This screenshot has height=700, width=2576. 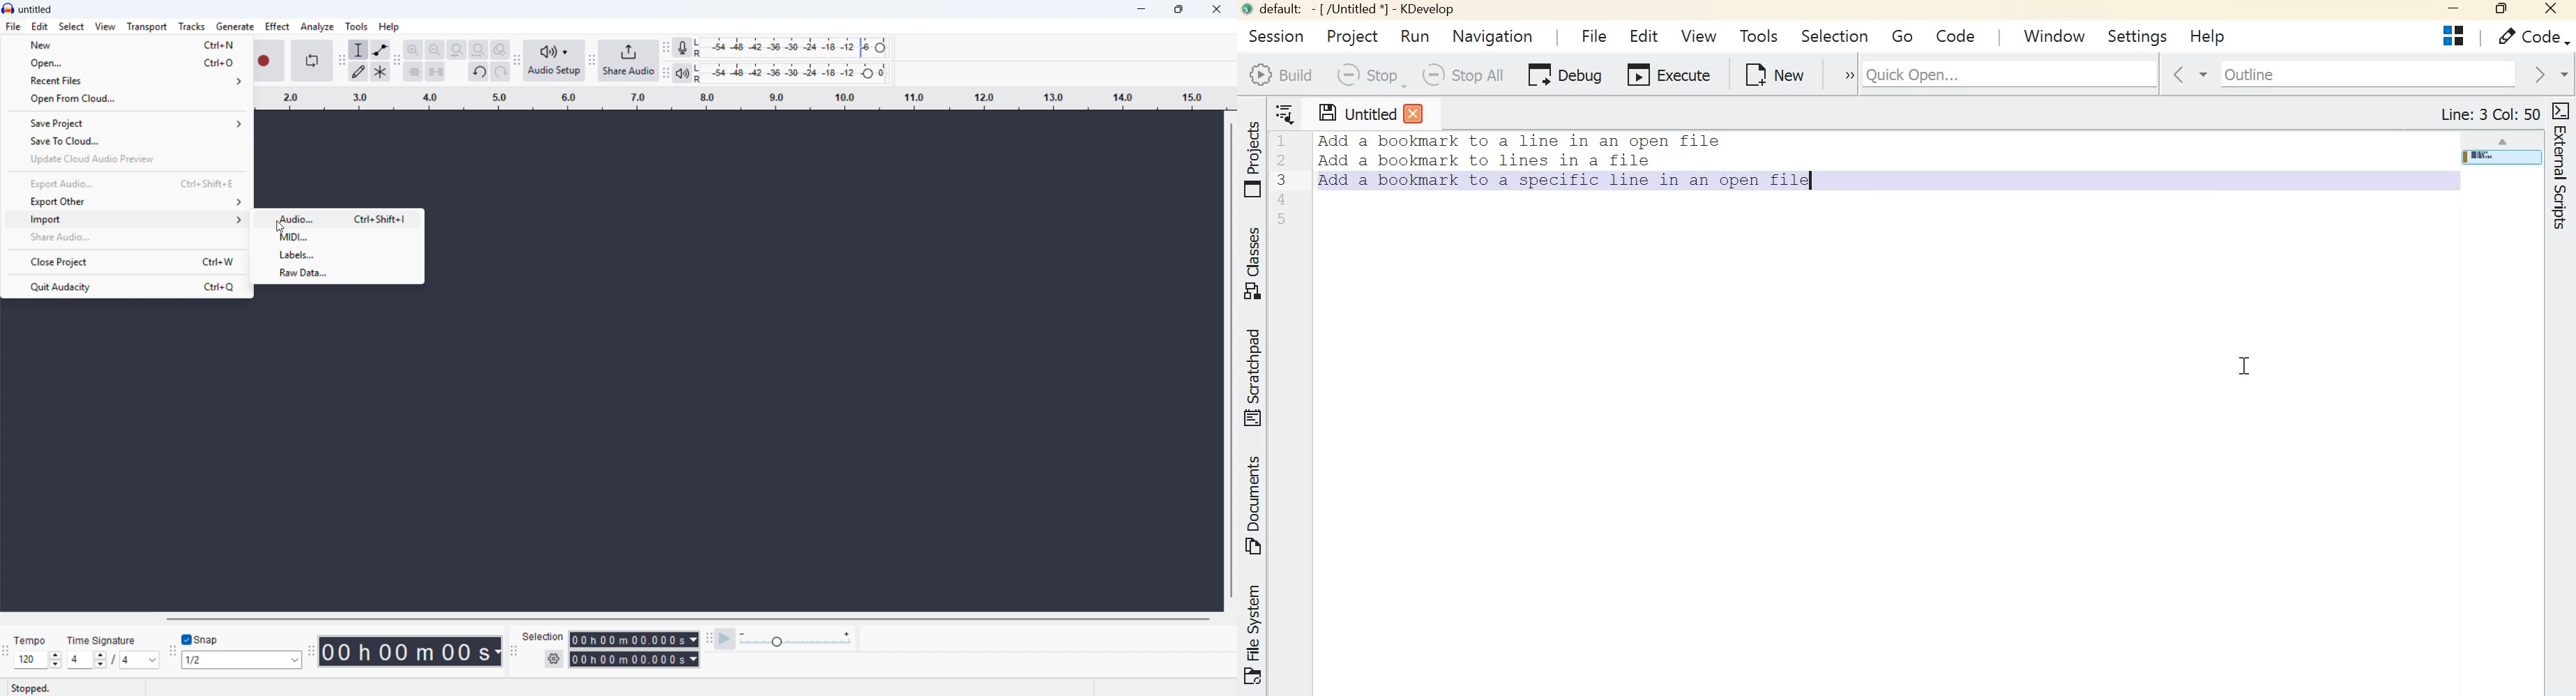 What do you see at coordinates (1217, 10) in the screenshot?
I see `Close` at bounding box center [1217, 10].